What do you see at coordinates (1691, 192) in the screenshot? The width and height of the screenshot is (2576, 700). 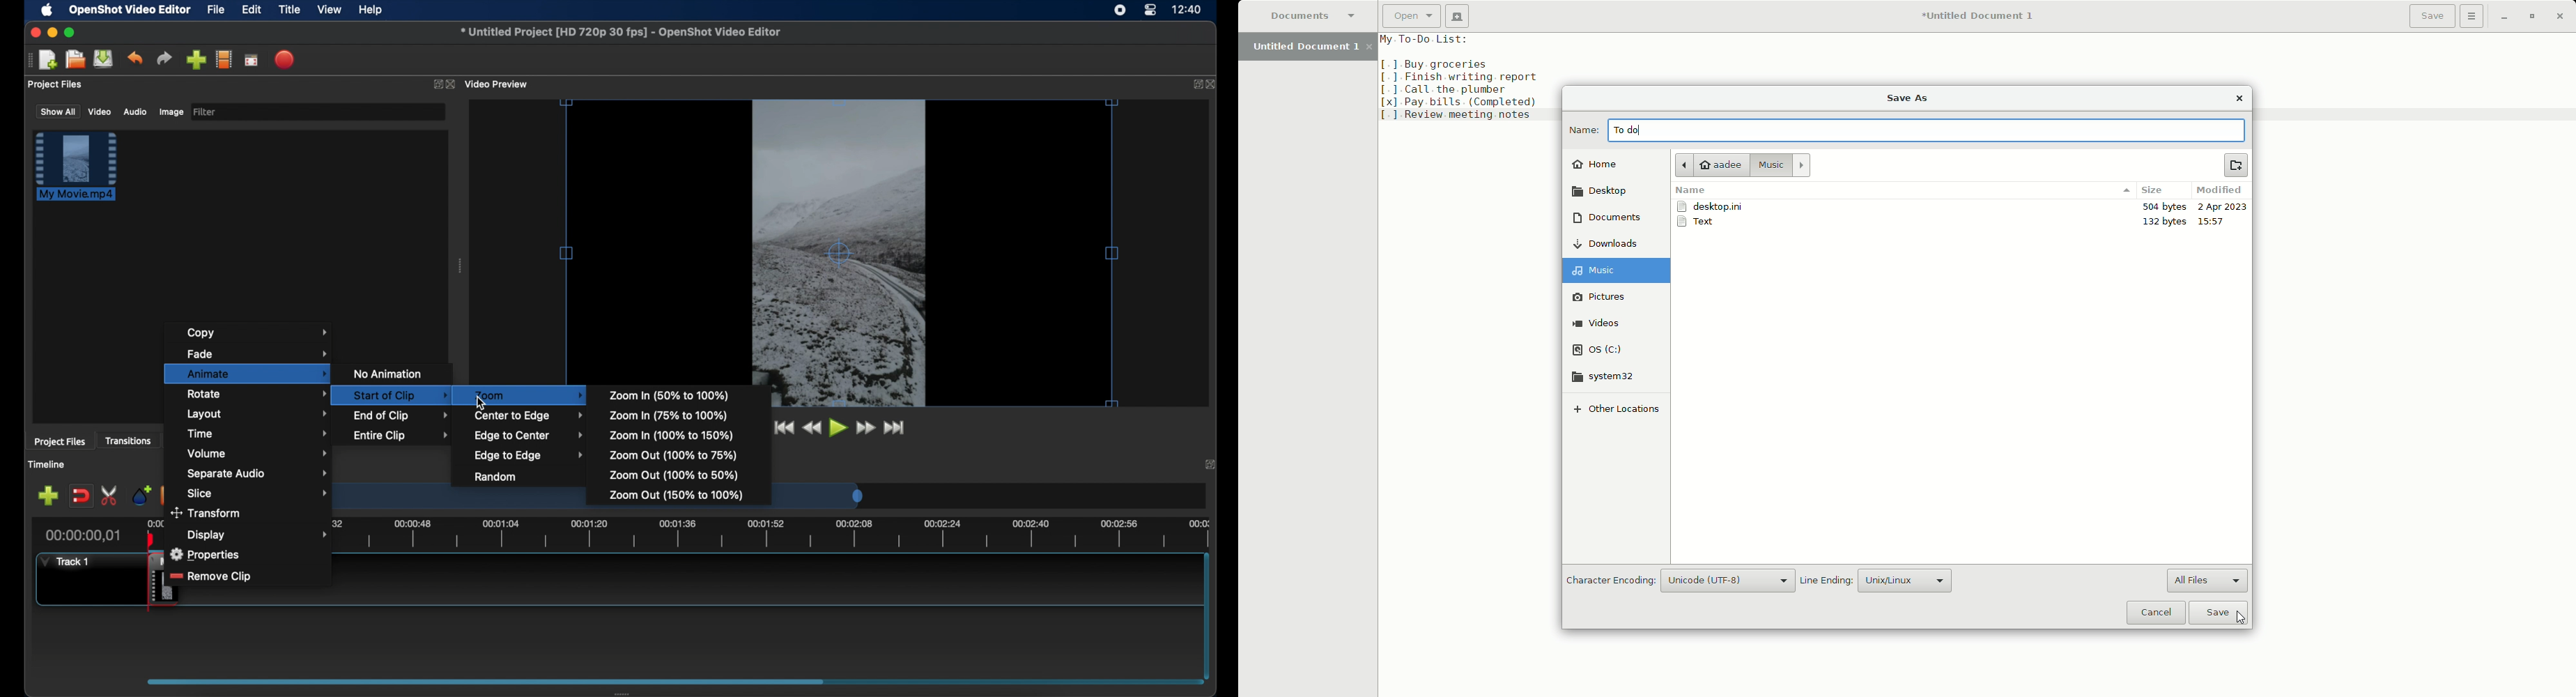 I see `Name` at bounding box center [1691, 192].